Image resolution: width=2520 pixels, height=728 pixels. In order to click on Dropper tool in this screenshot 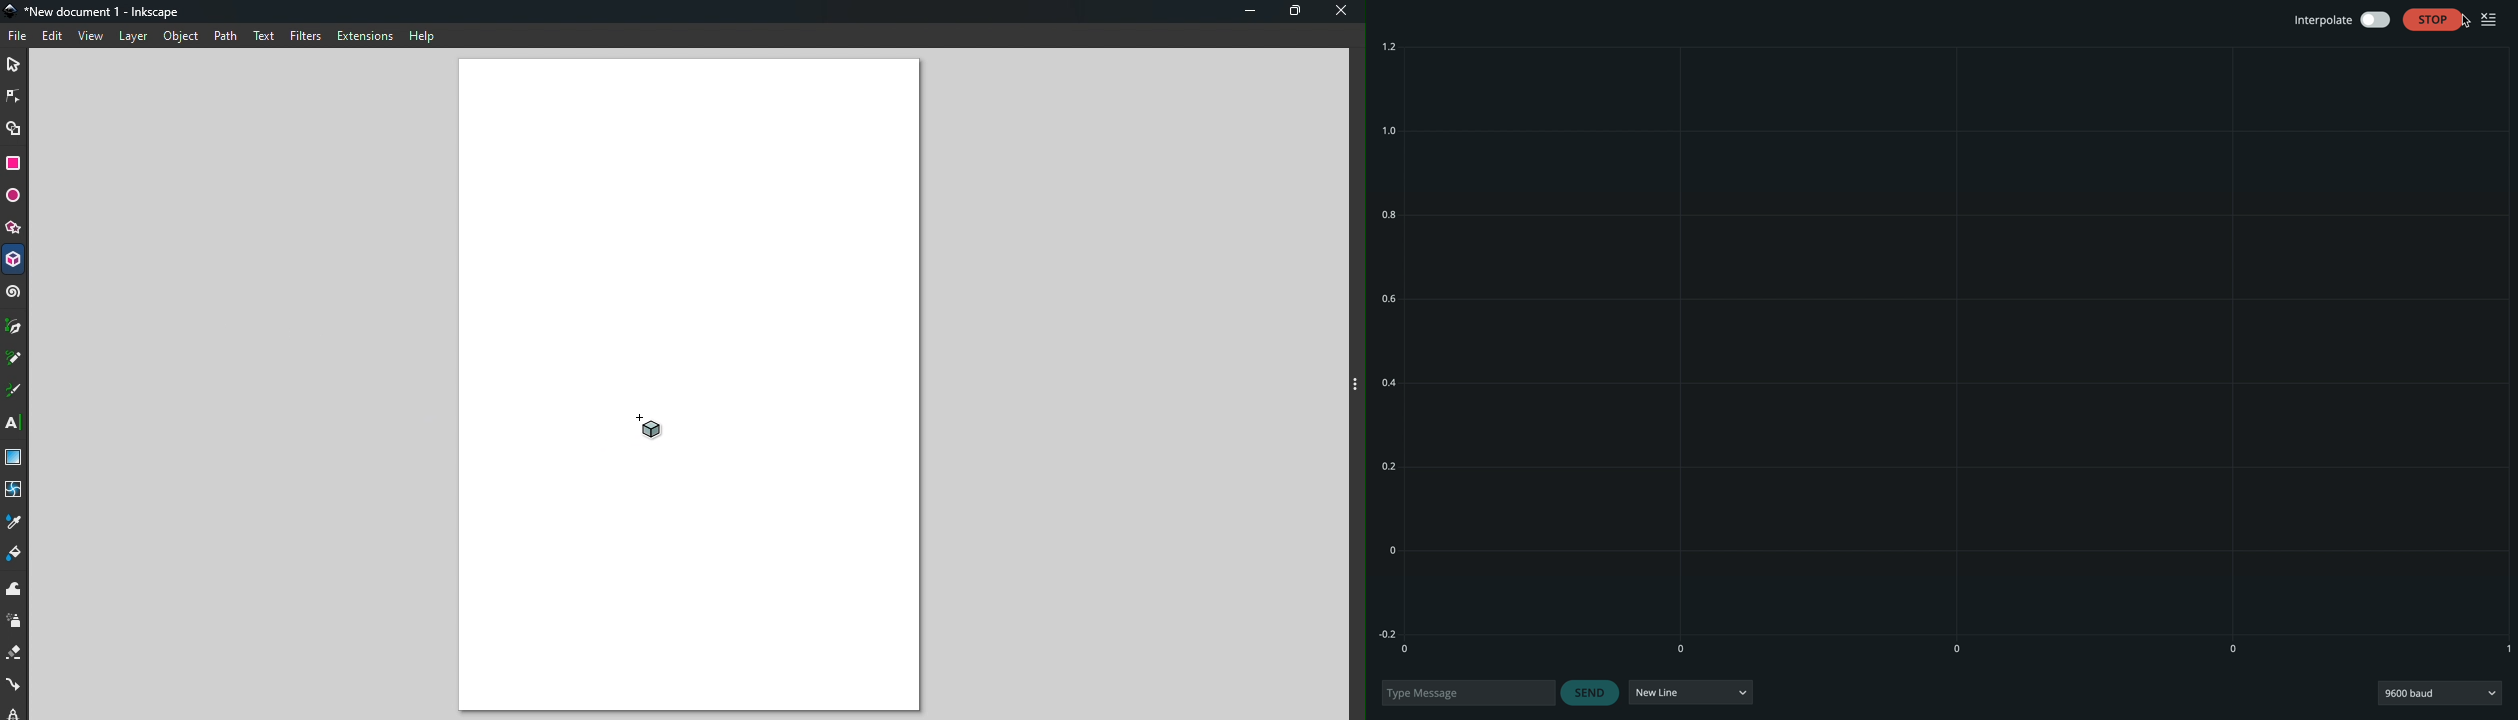, I will do `click(16, 521)`.